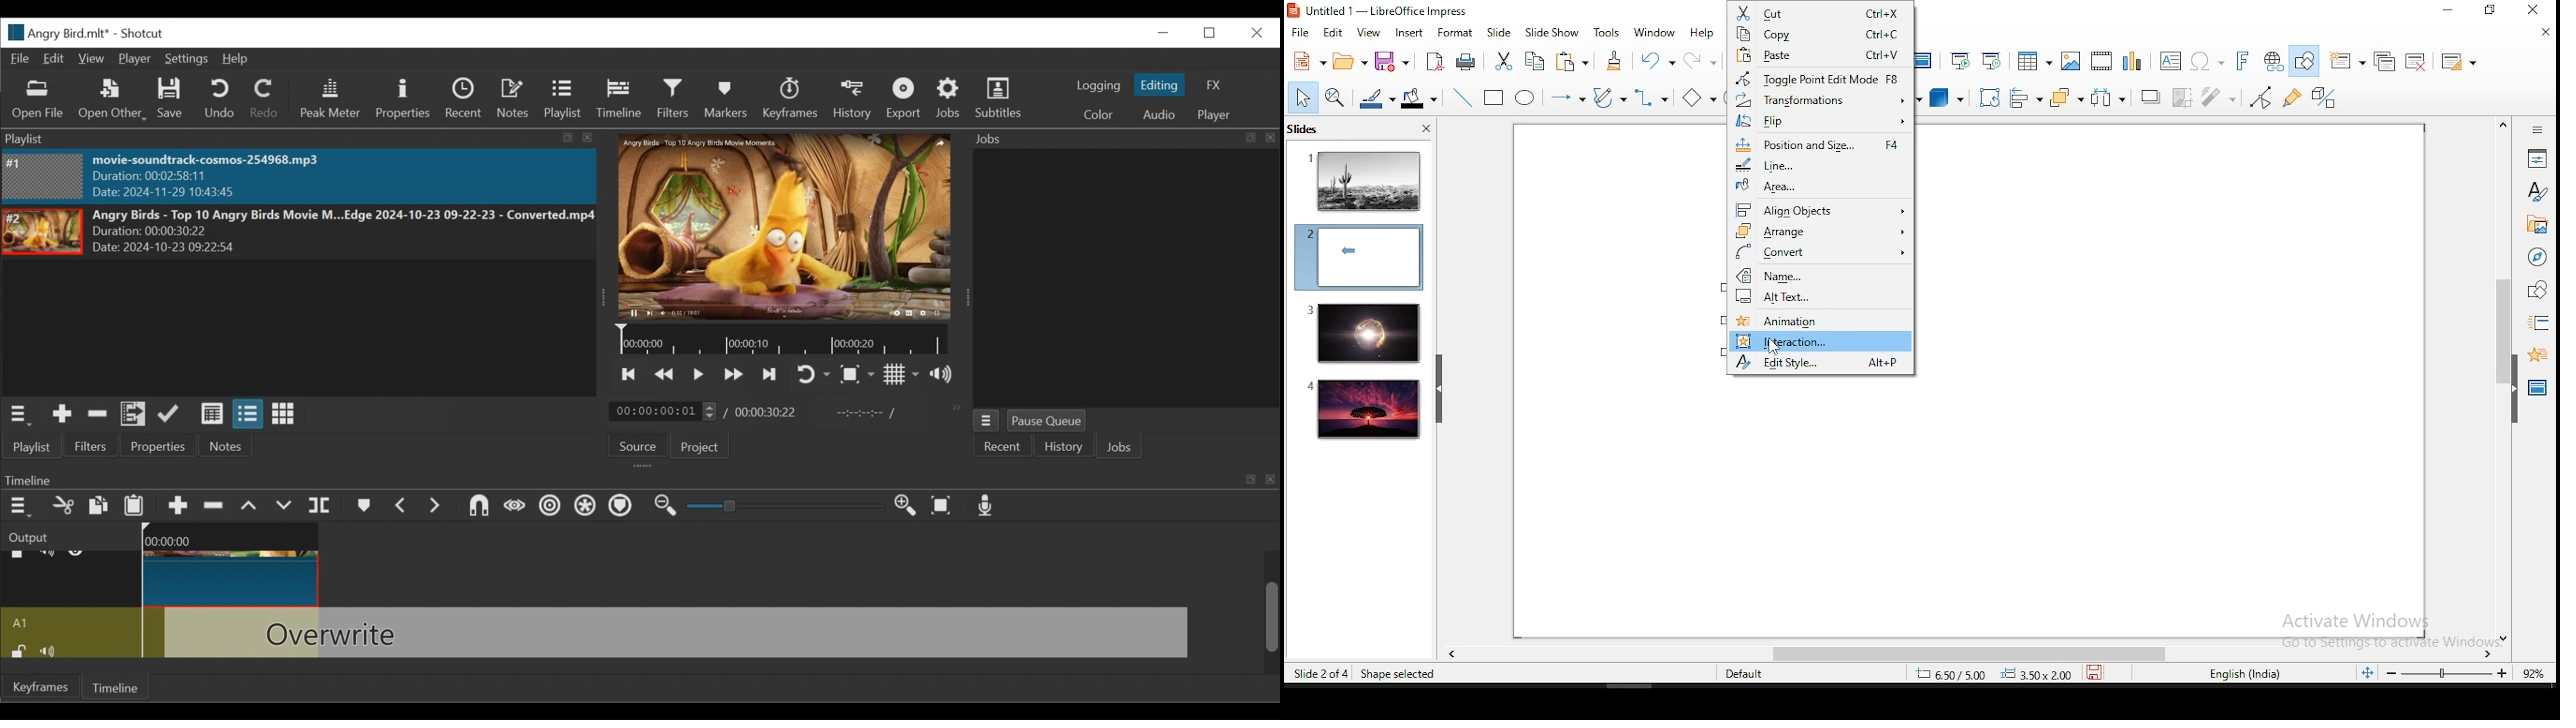  What do you see at coordinates (401, 505) in the screenshot?
I see `Previous marker` at bounding box center [401, 505].